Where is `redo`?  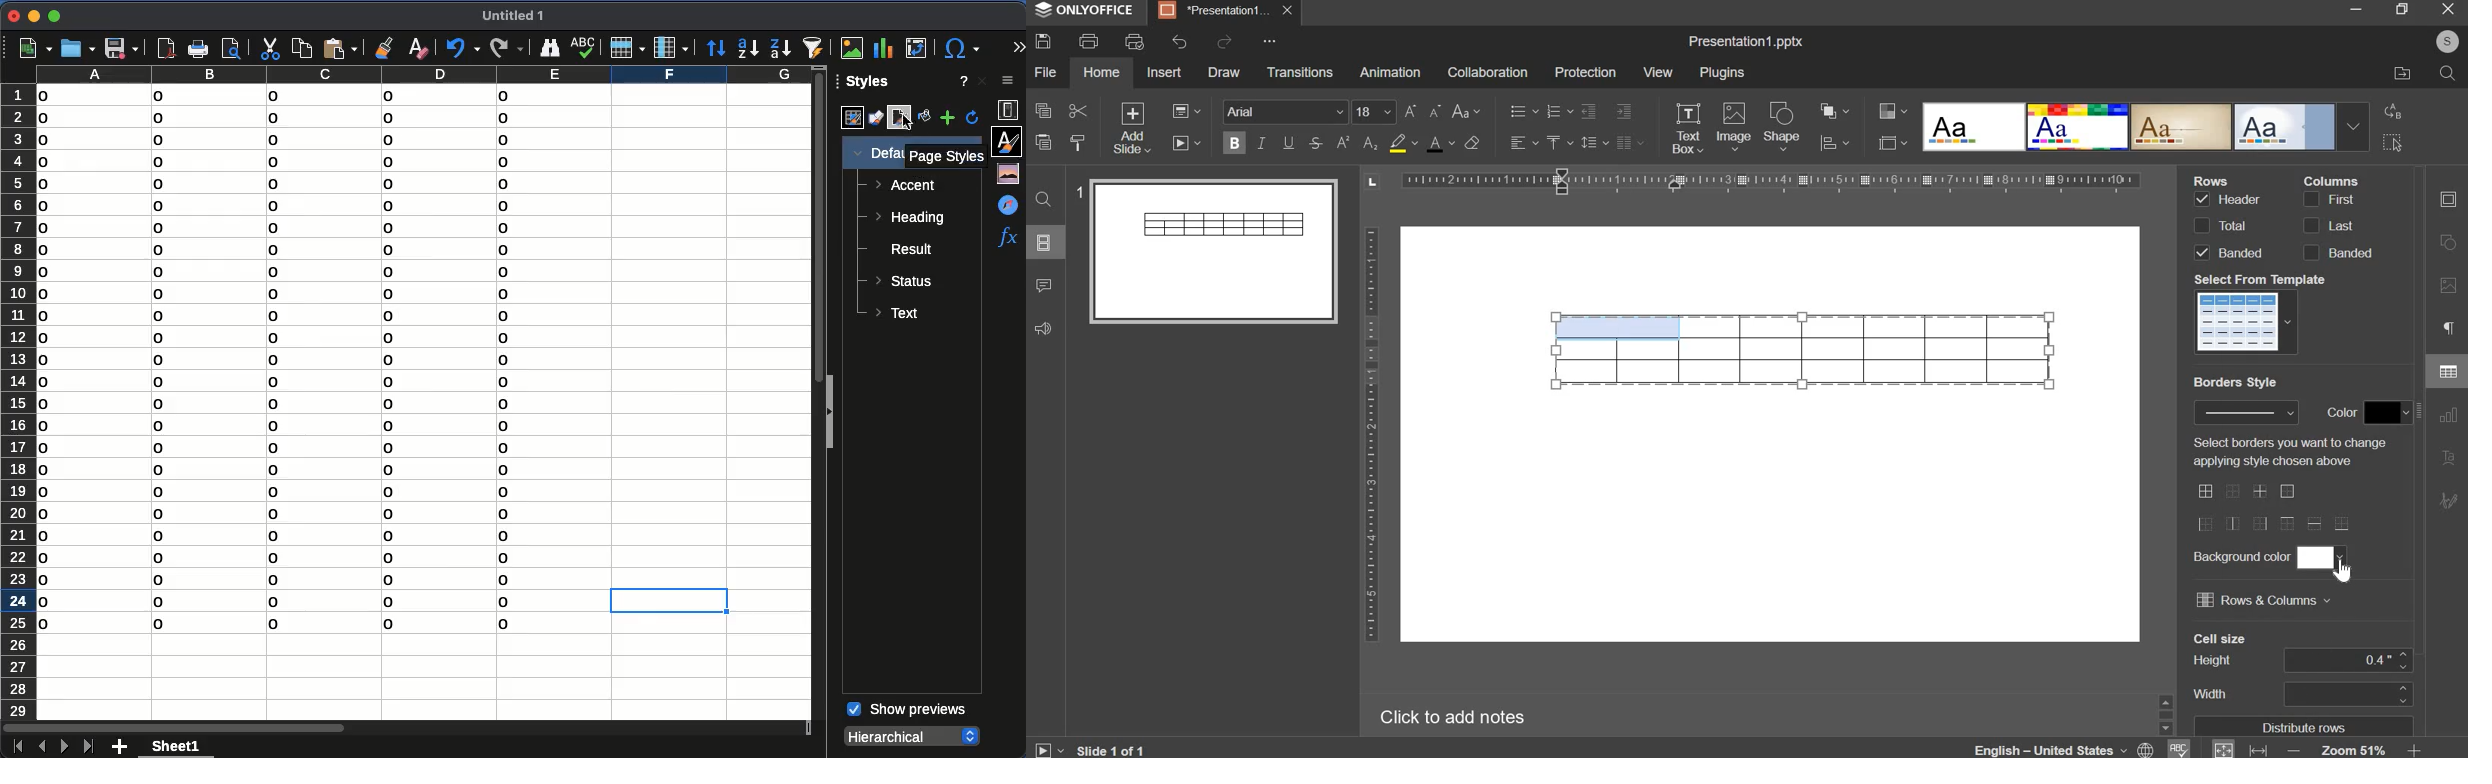 redo is located at coordinates (506, 46).